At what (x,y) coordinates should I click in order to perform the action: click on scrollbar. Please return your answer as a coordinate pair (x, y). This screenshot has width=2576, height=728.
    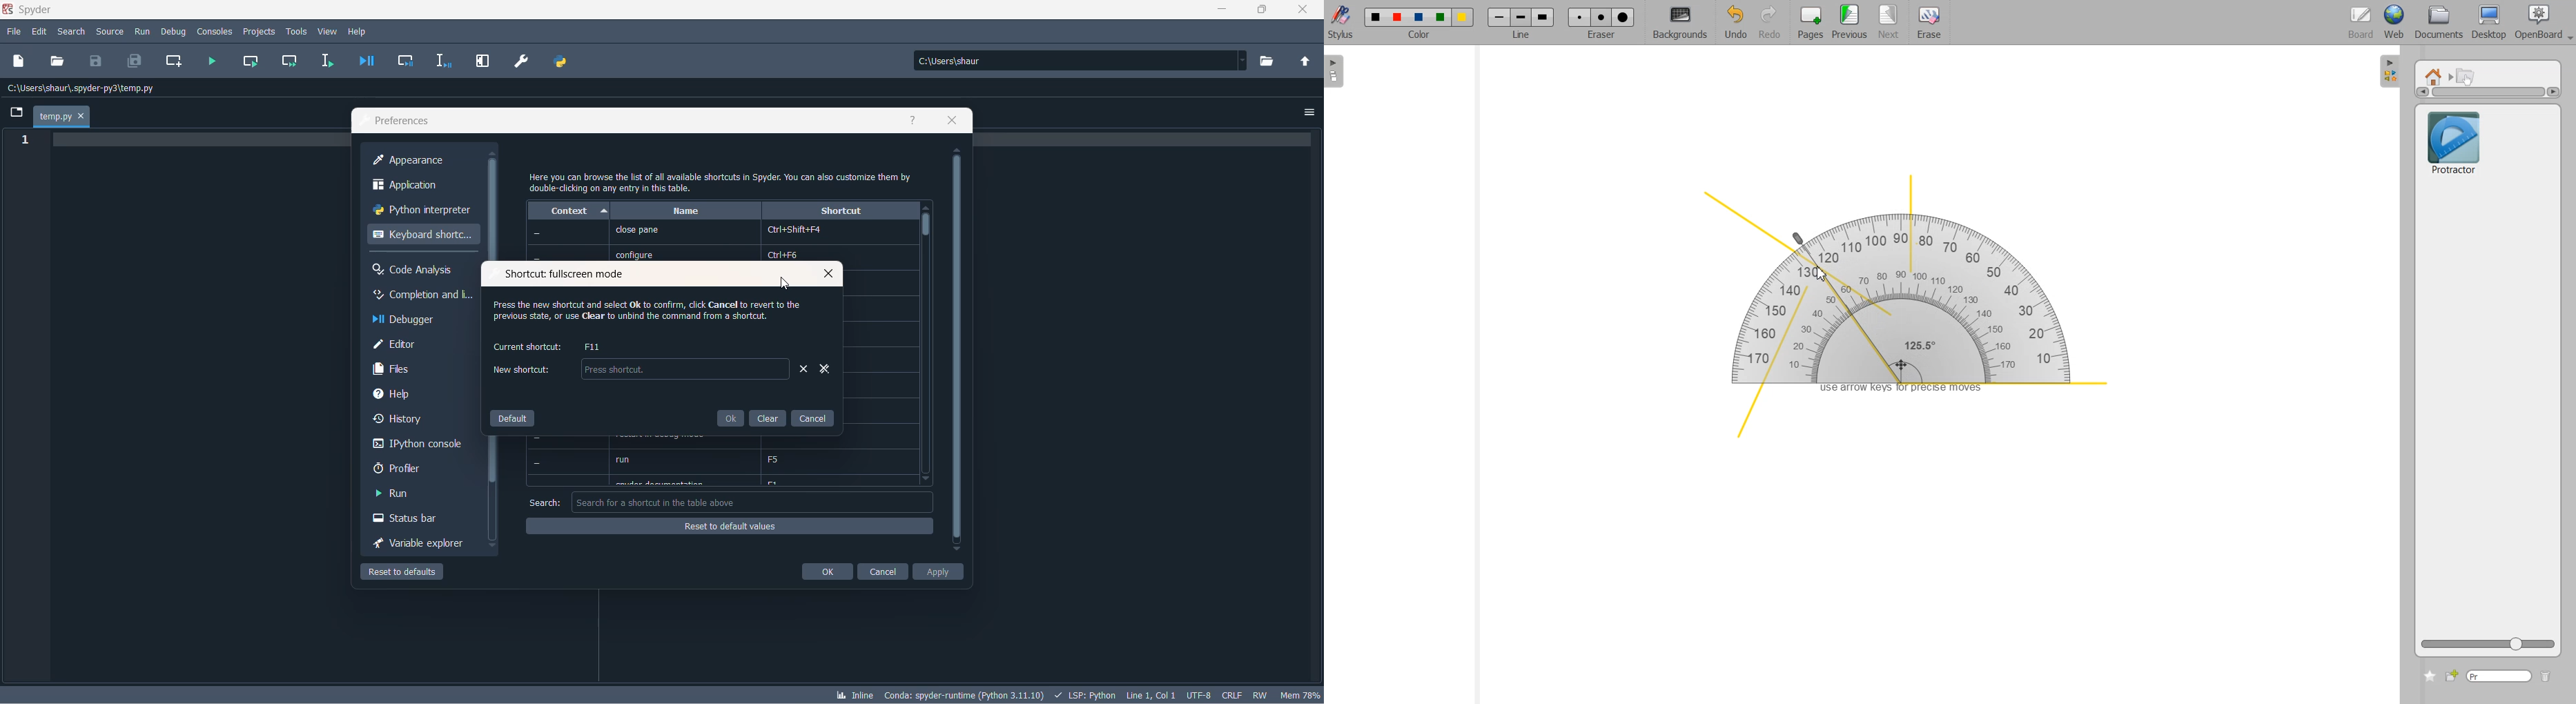
    Looking at the image, I should click on (956, 350).